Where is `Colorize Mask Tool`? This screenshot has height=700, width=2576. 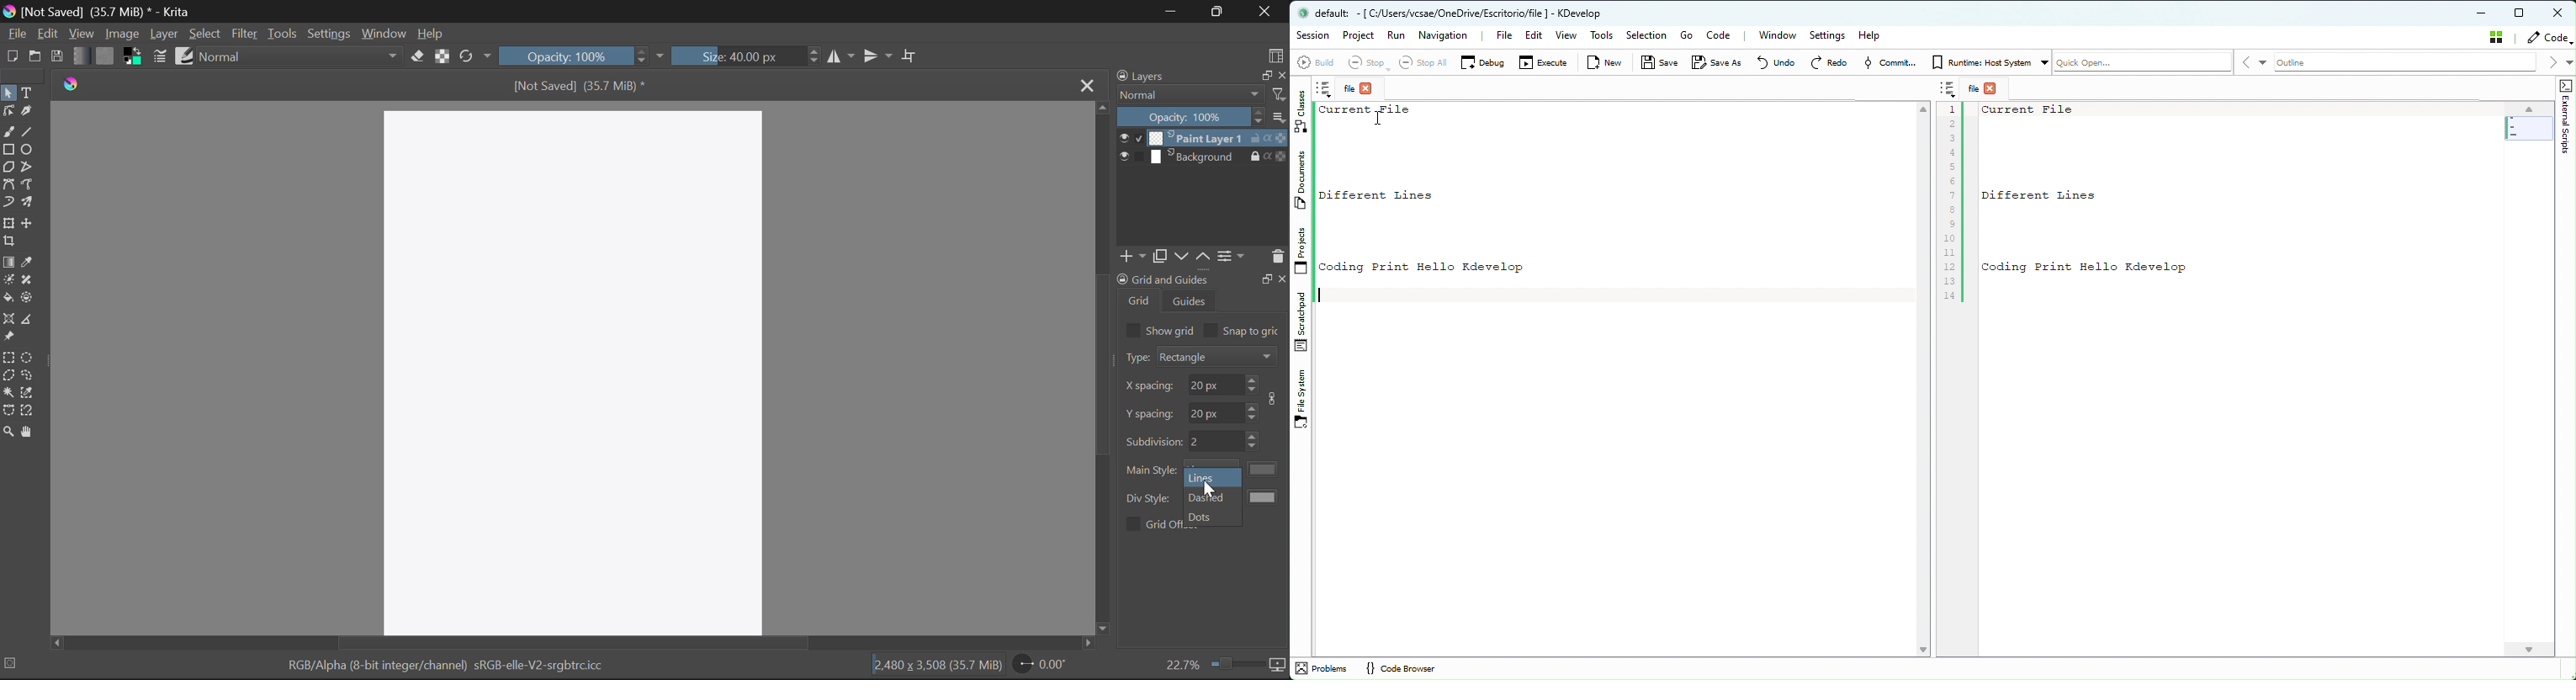
Colorize Mask Tool is located at coordinates (8, 282).